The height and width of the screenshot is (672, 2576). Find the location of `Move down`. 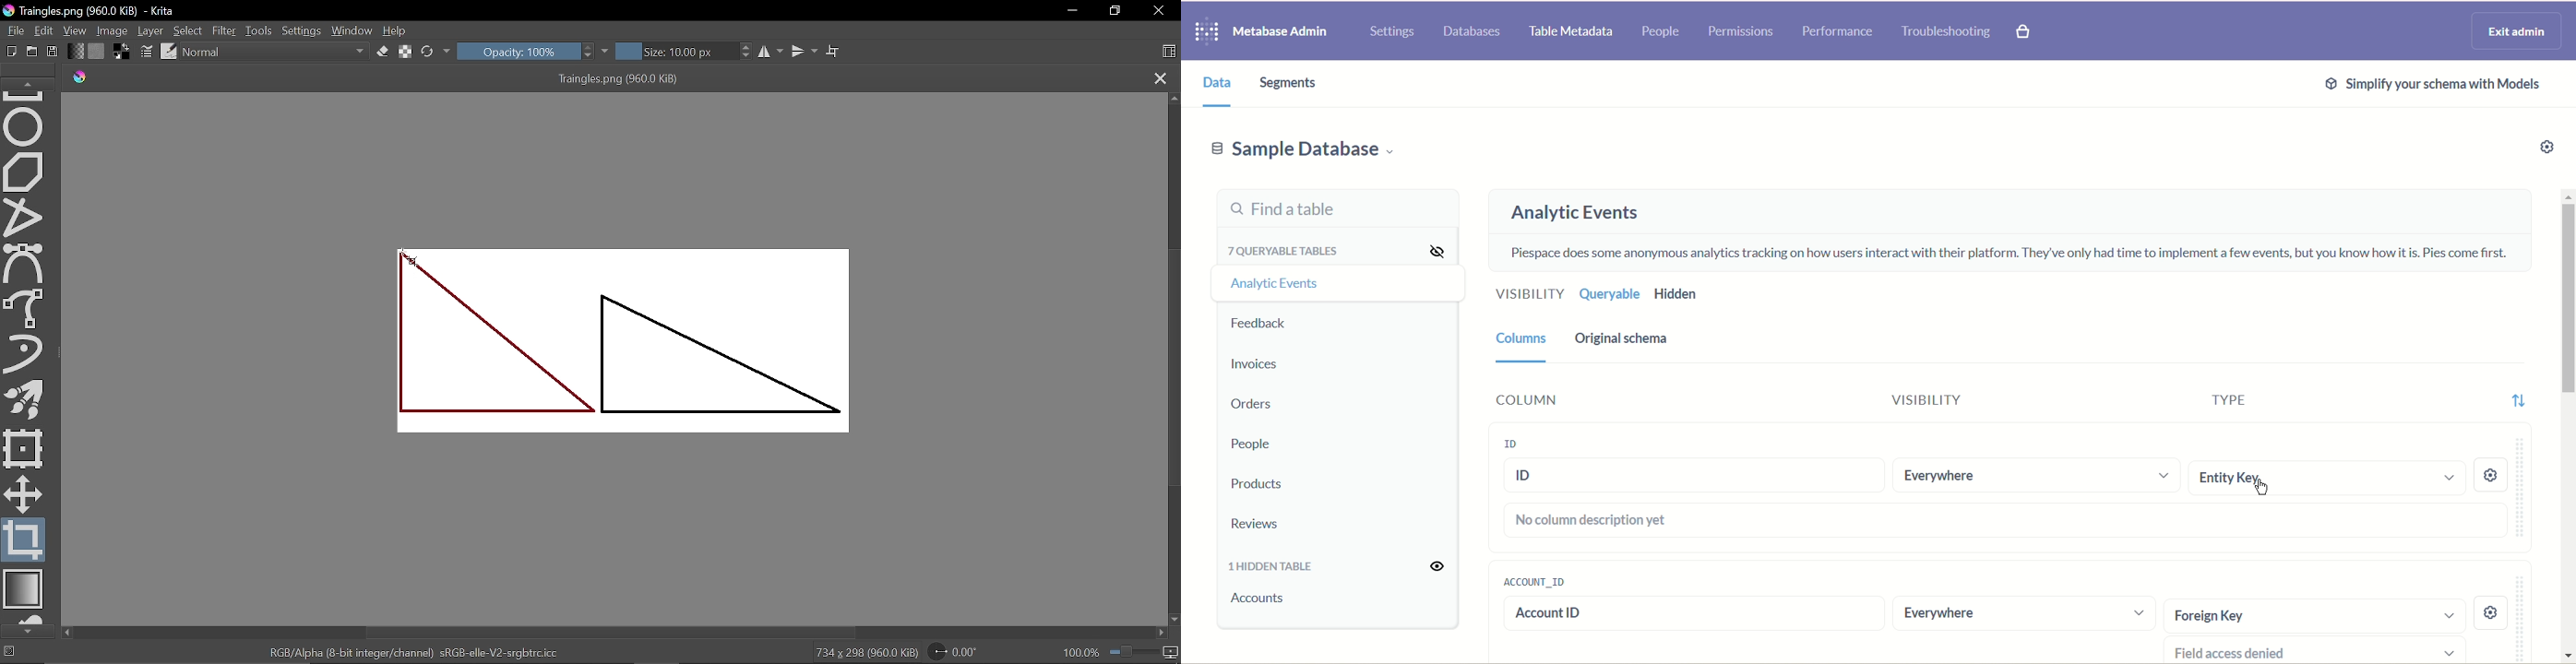

Move down is located at coordinates (1174, 620).